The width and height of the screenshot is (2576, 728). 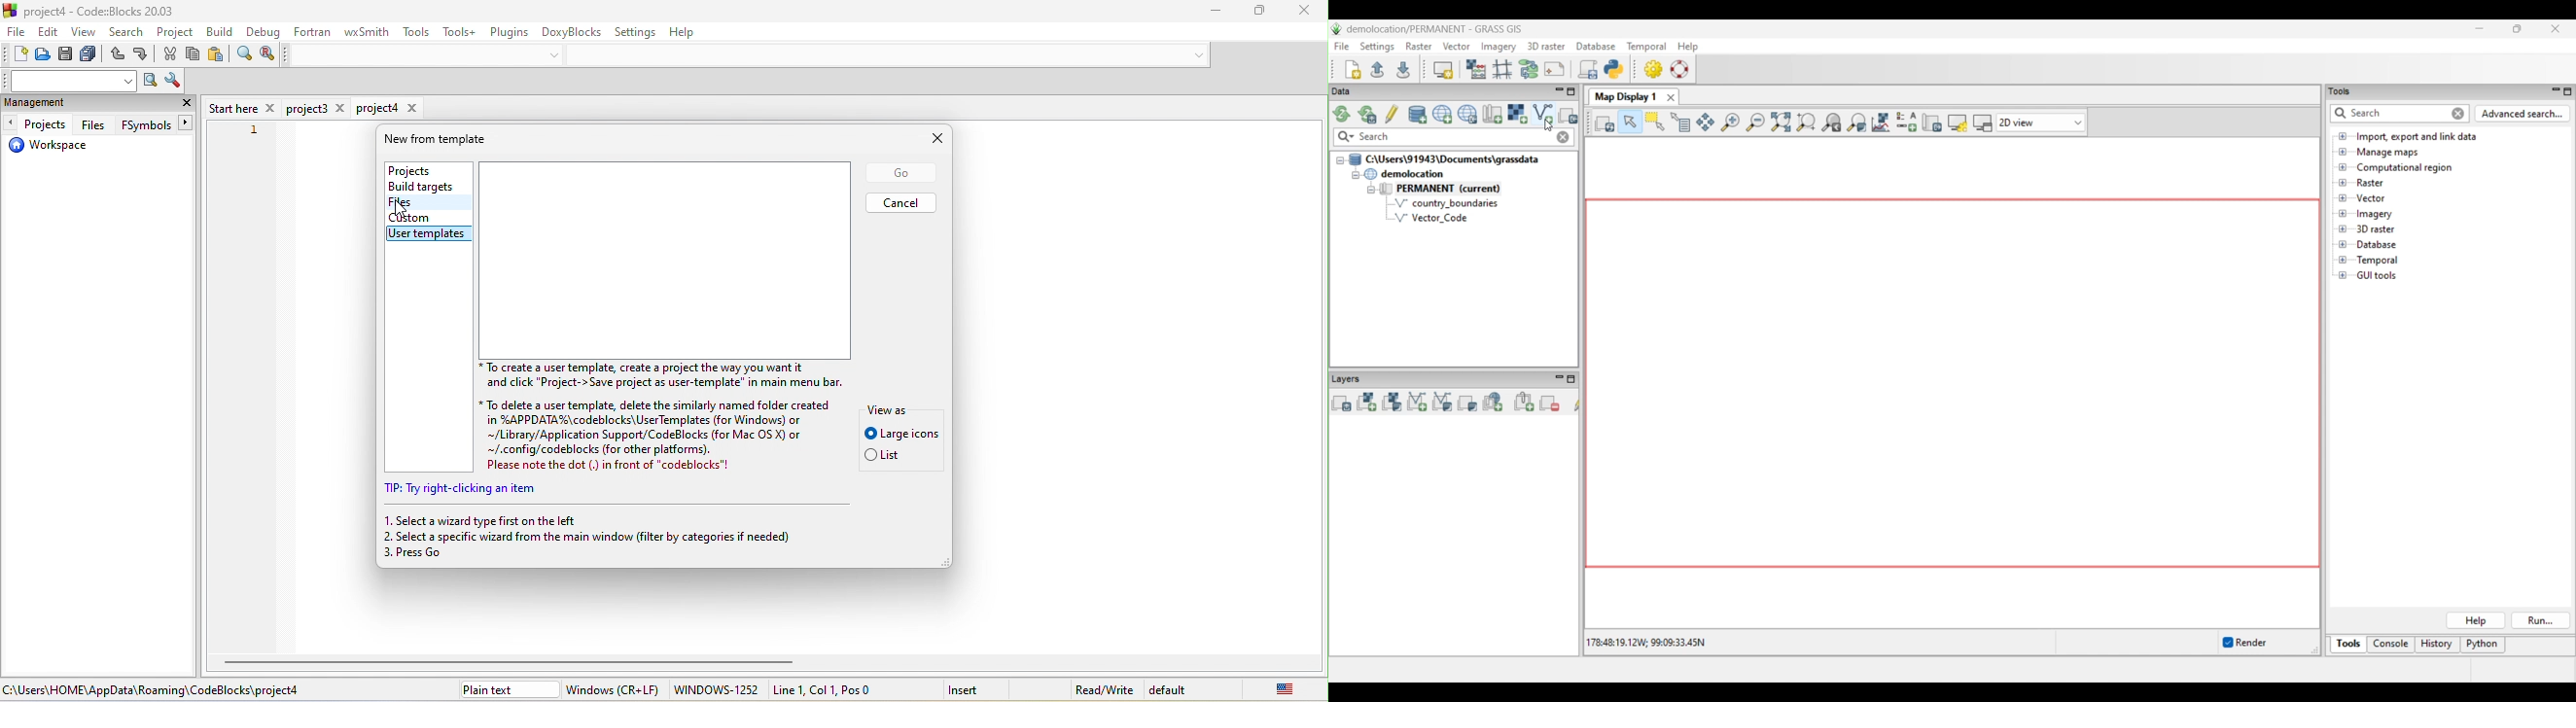 I want to click on open, so click(x=44, y=56).